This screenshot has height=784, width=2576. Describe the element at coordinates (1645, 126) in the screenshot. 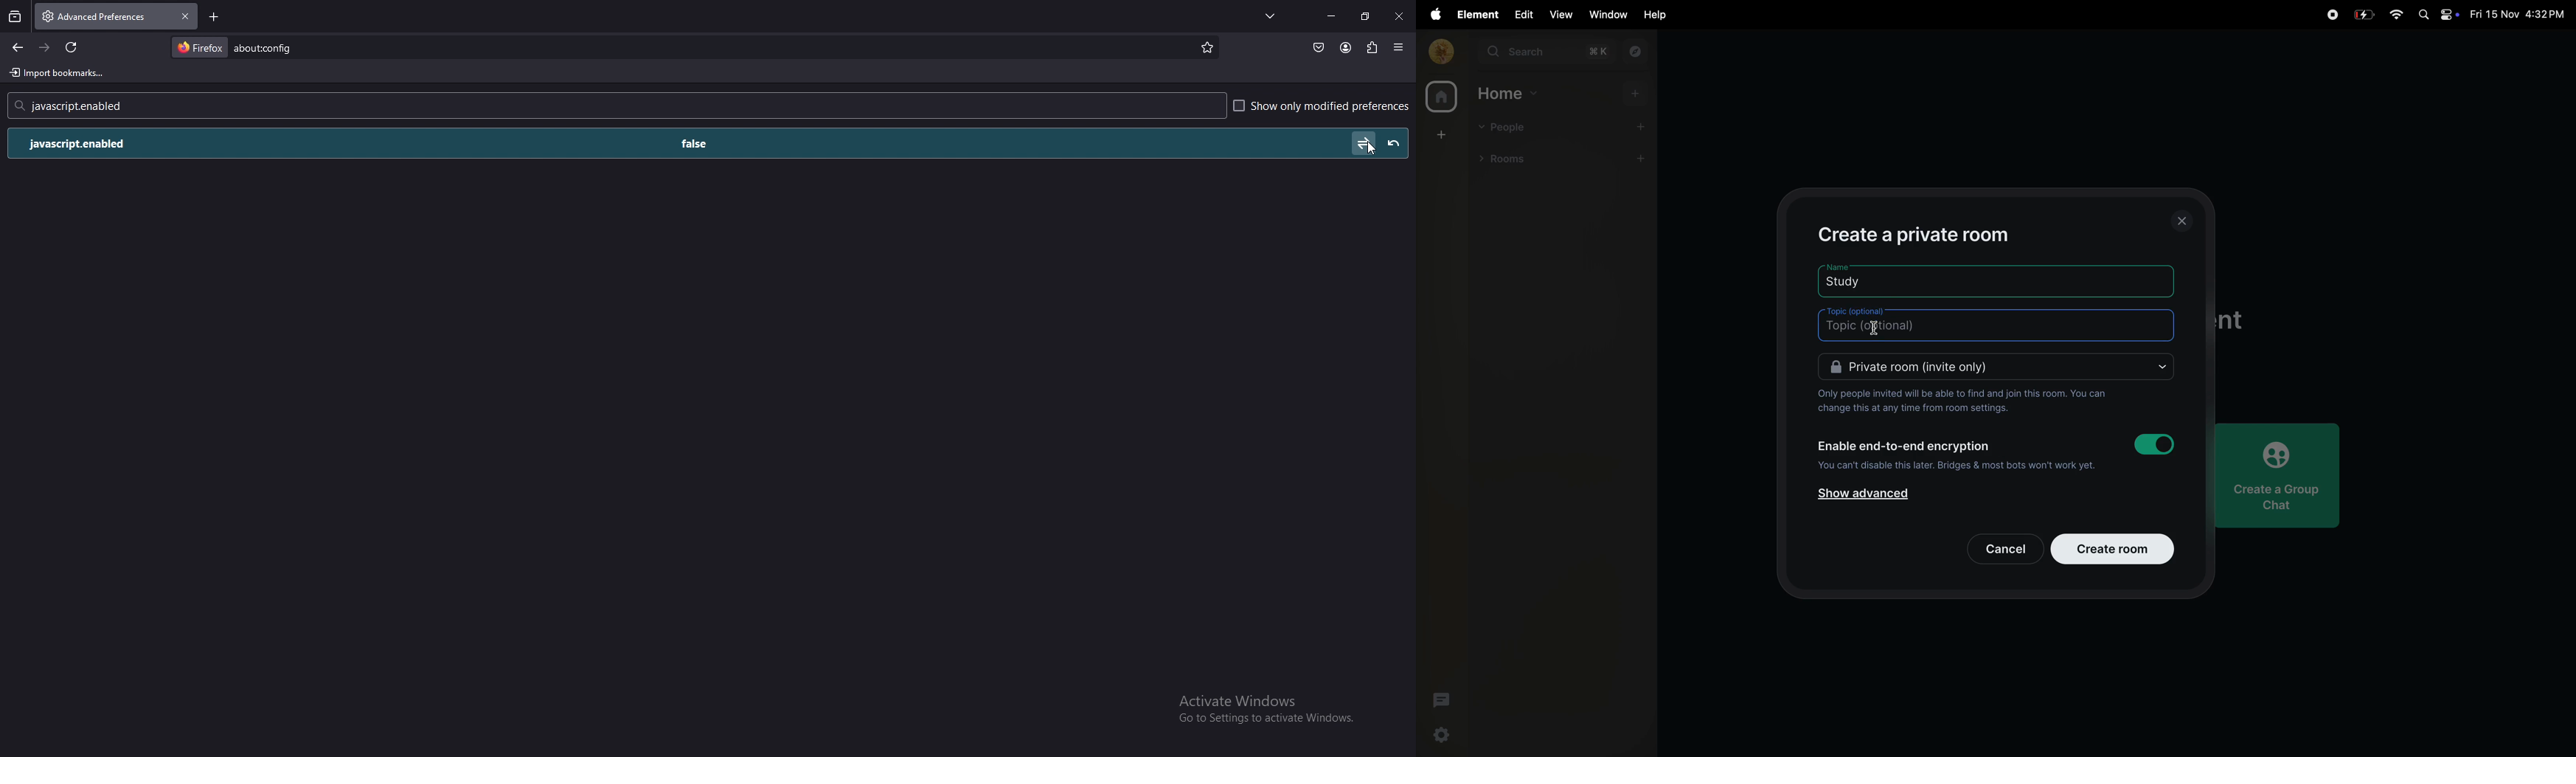

I see `add` at that location.